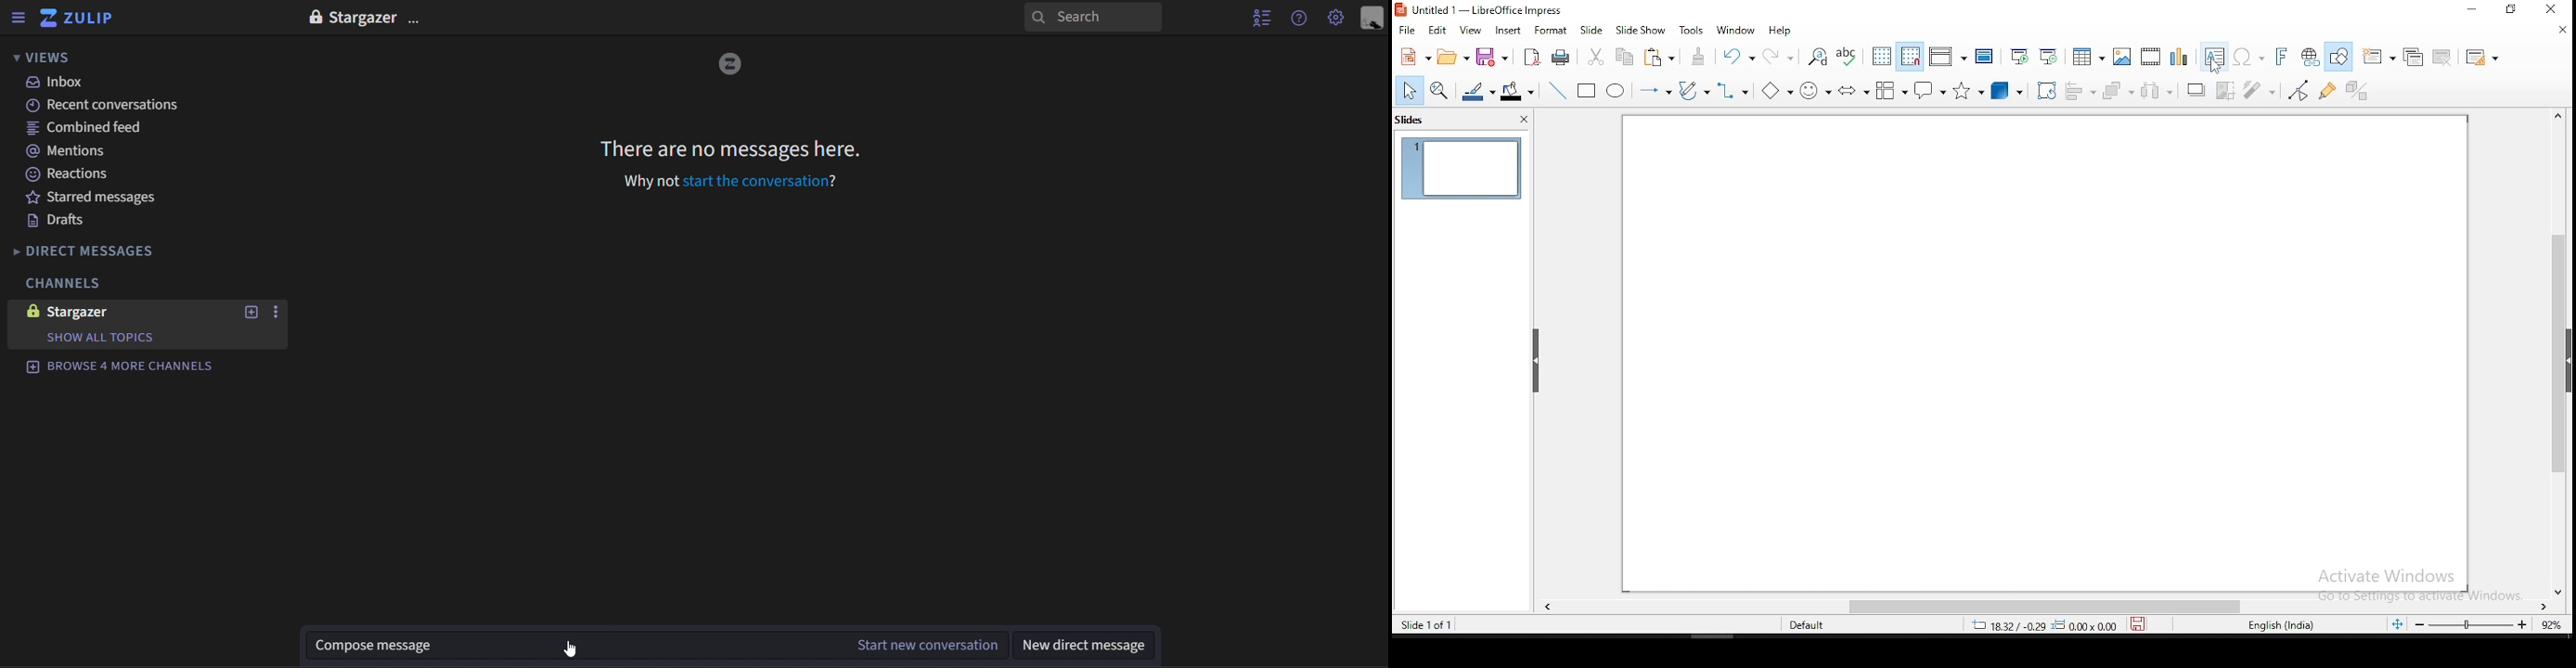 The width and height of the screenshot is (2576, 672). What do you see at coordinates (113, 198) in the screenshot?
I see `starred messages` at bounding box center [113, 198].